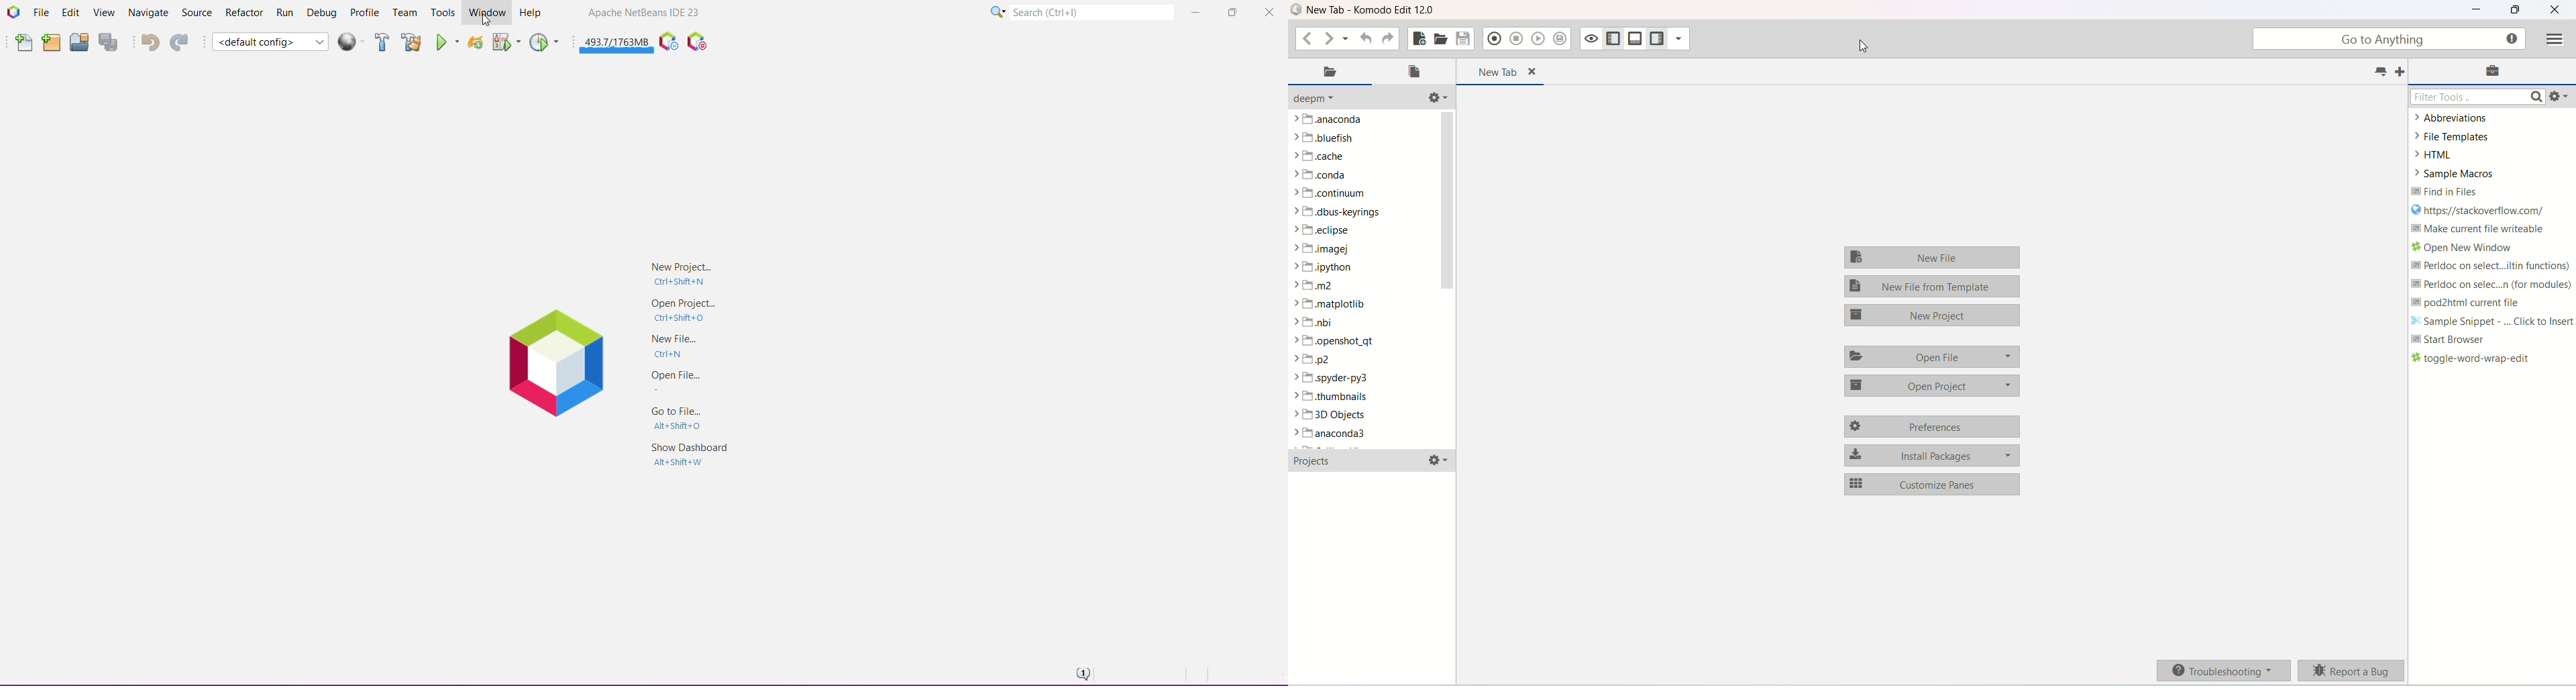 The width and height of the screenshot is (2576, 700). Describe the element at coordinates (1934, 455) in the screenshot. I see `install packages` at that location.